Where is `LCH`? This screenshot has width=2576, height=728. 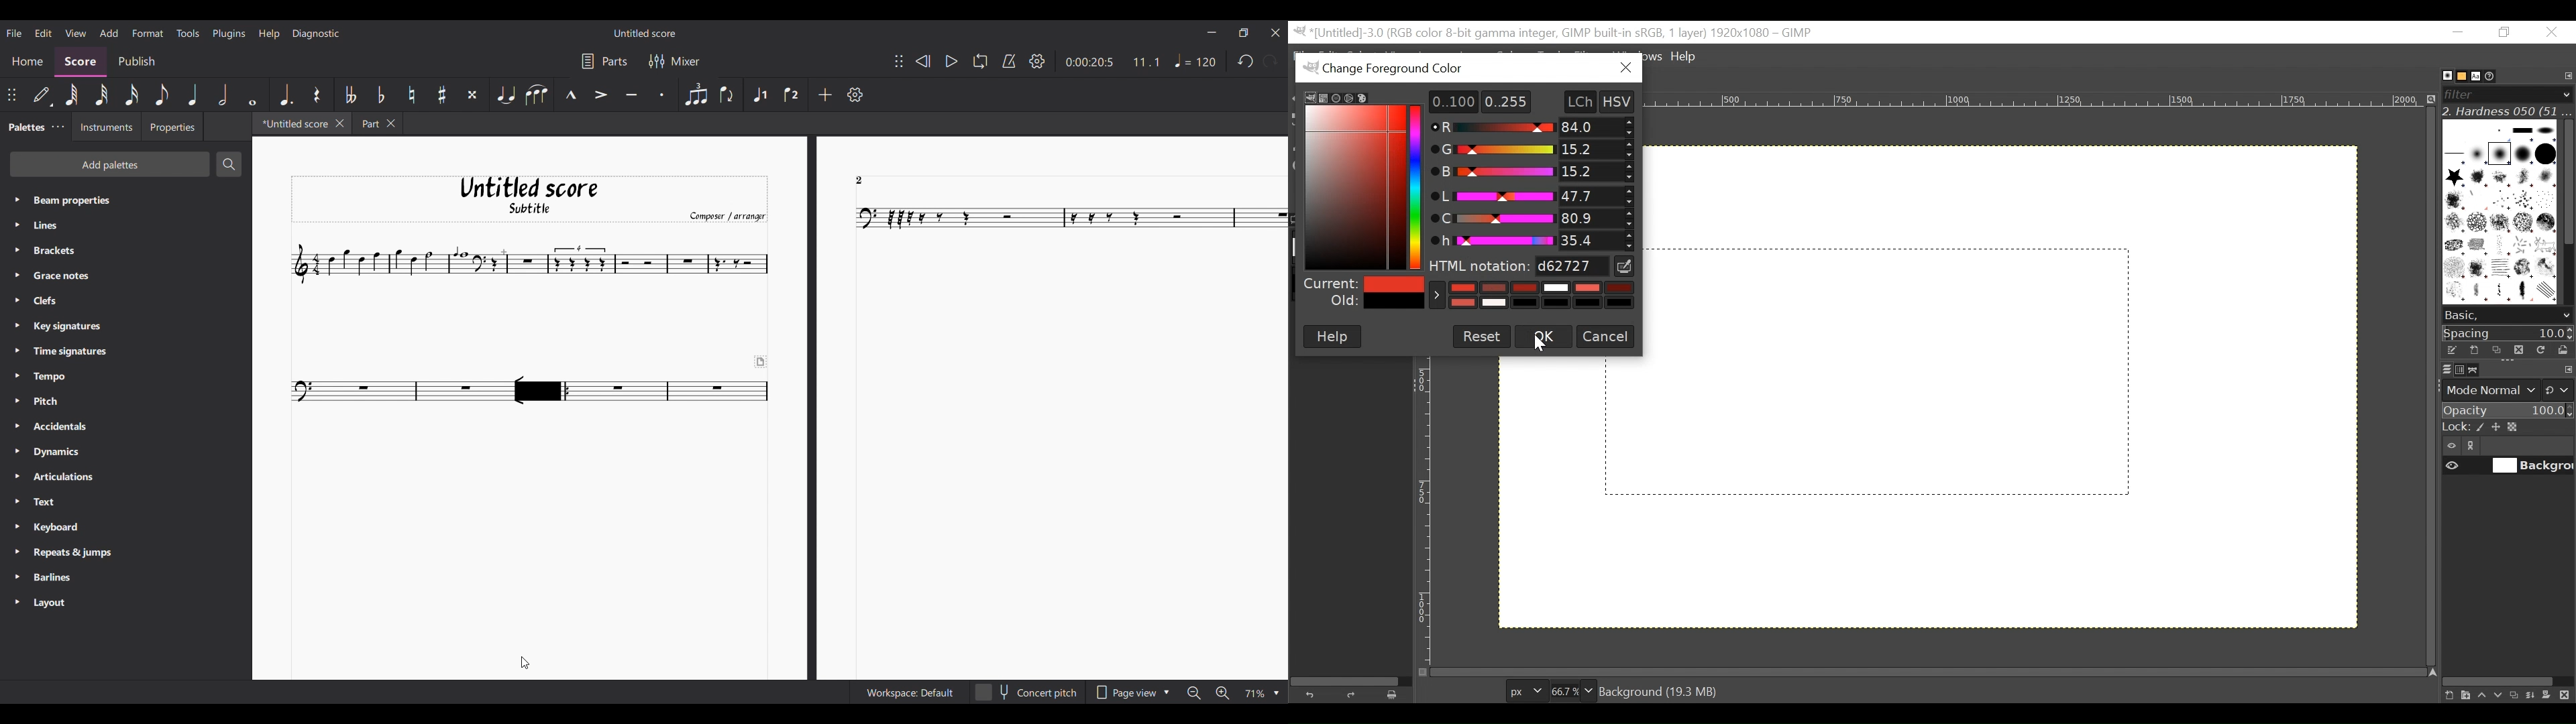 LCH is located at coordinates (1574, 101).